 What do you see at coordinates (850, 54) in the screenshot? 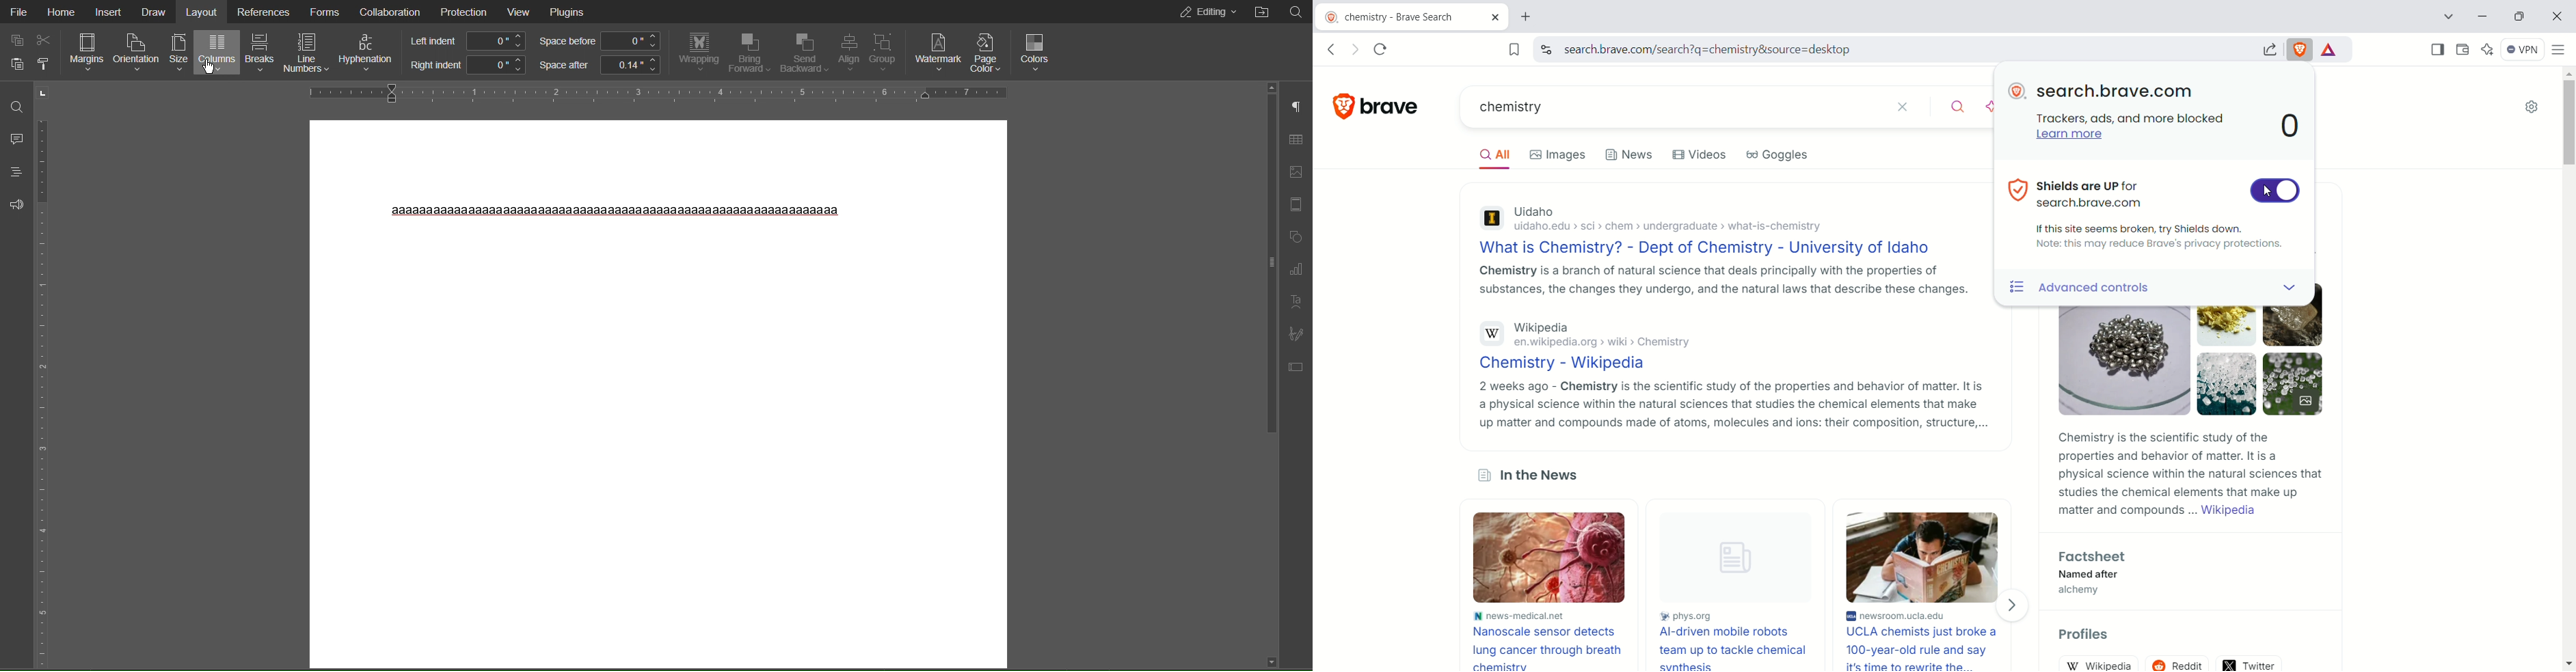
I see `Align` at bounding box center [850, 54].